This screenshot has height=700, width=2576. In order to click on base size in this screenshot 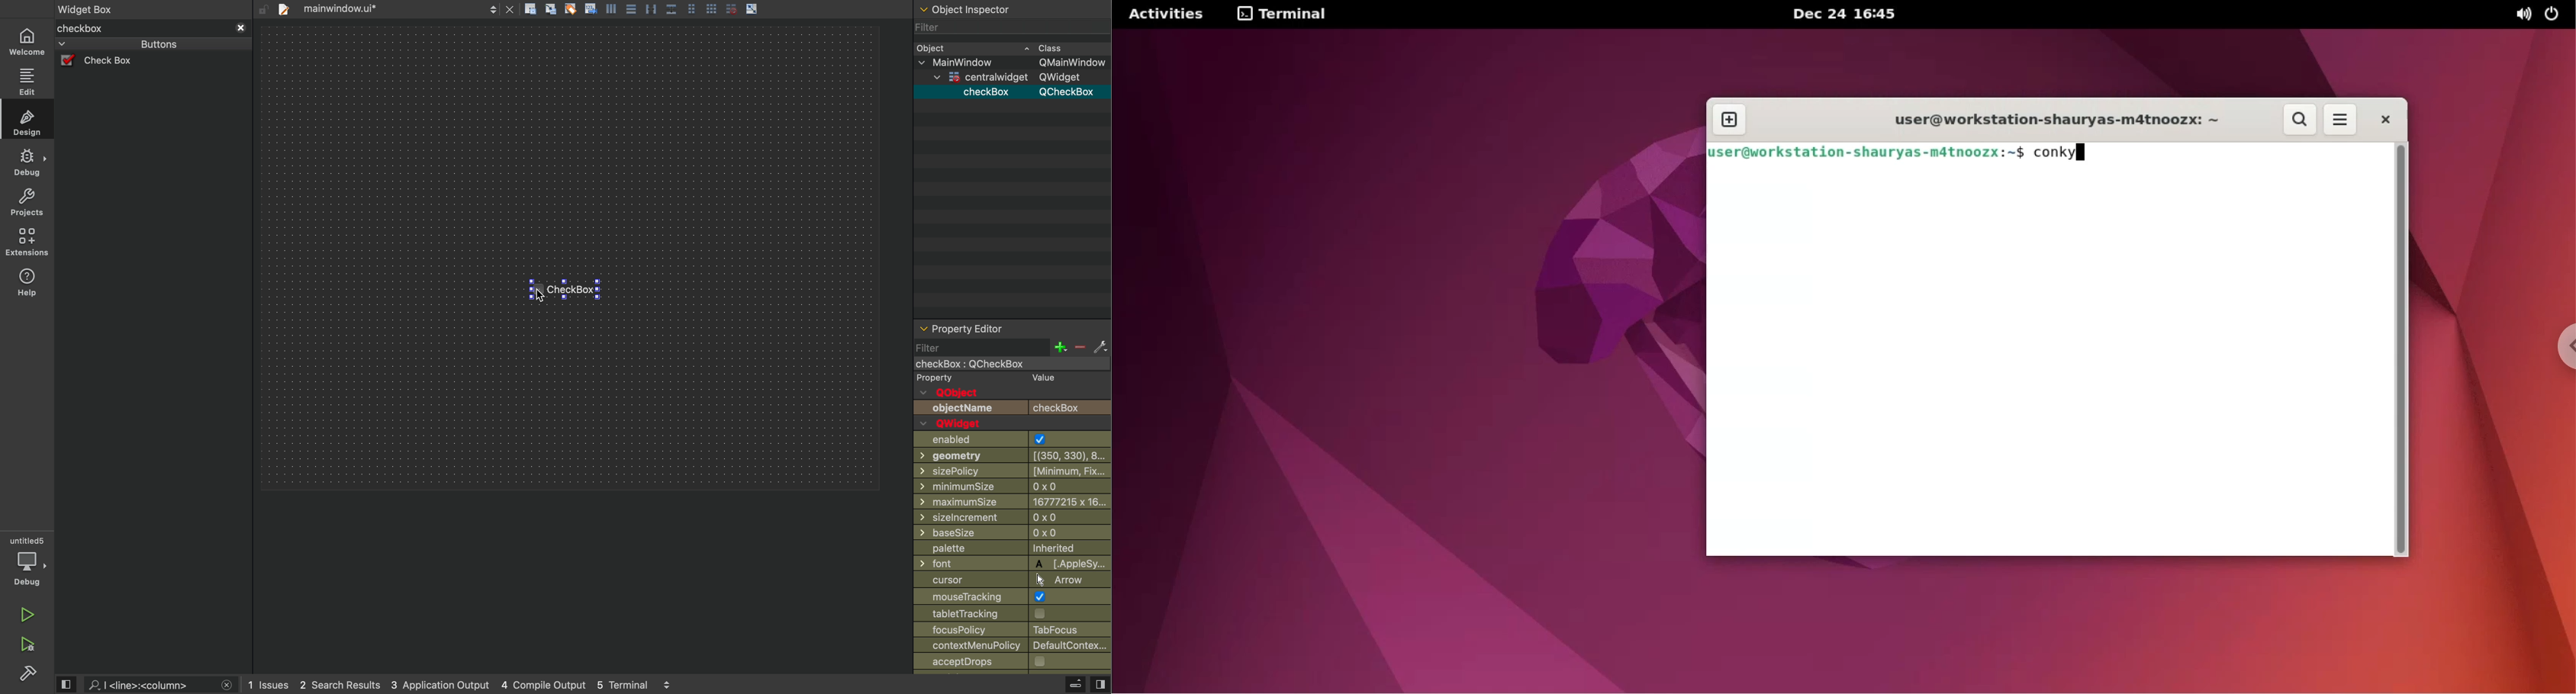, I will do `click(1013, 534)`.